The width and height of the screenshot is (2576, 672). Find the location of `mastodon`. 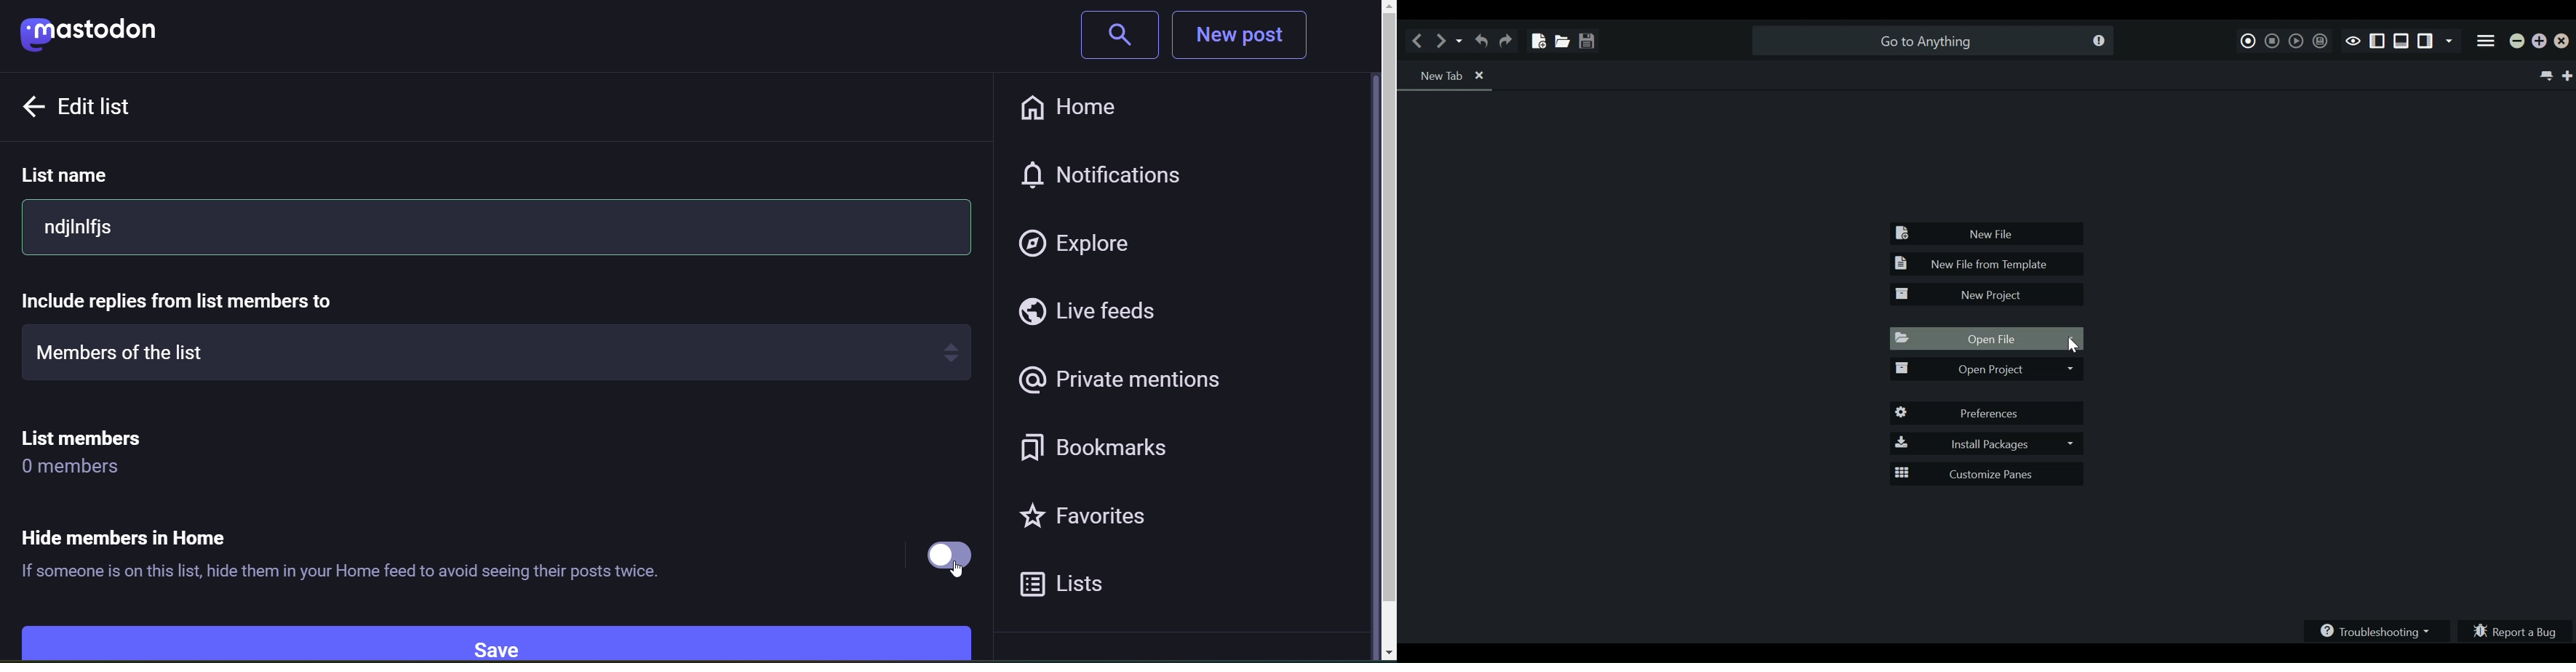

mastodon is located at coordinates (103, 36).